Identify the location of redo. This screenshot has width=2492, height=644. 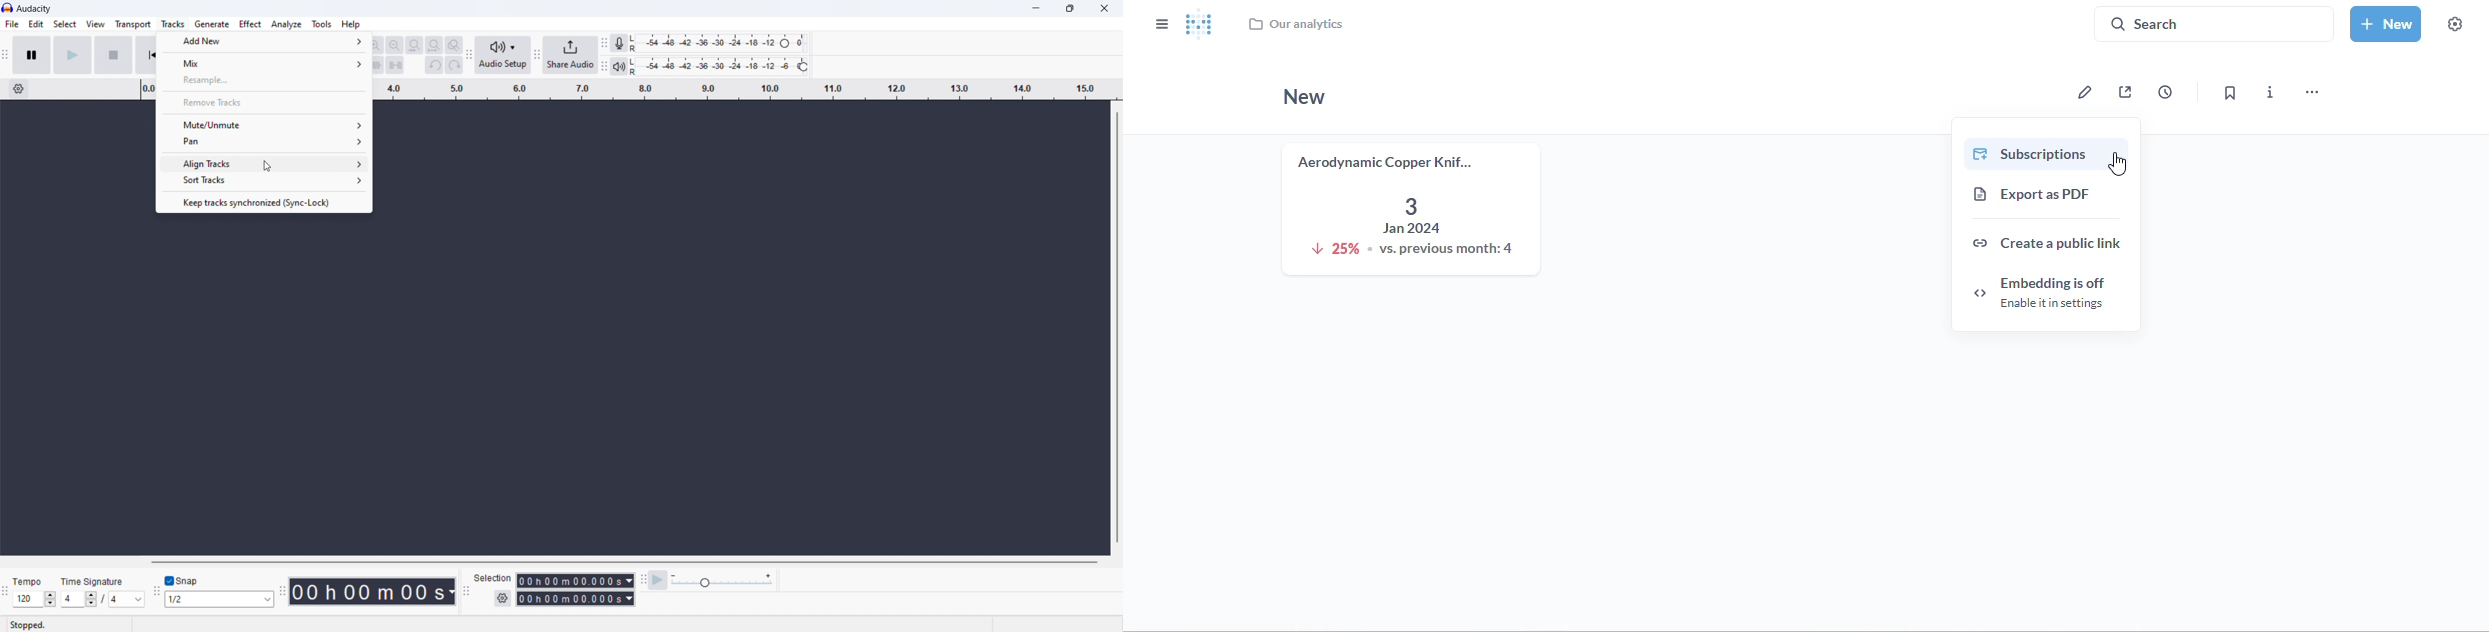
(454, 65).